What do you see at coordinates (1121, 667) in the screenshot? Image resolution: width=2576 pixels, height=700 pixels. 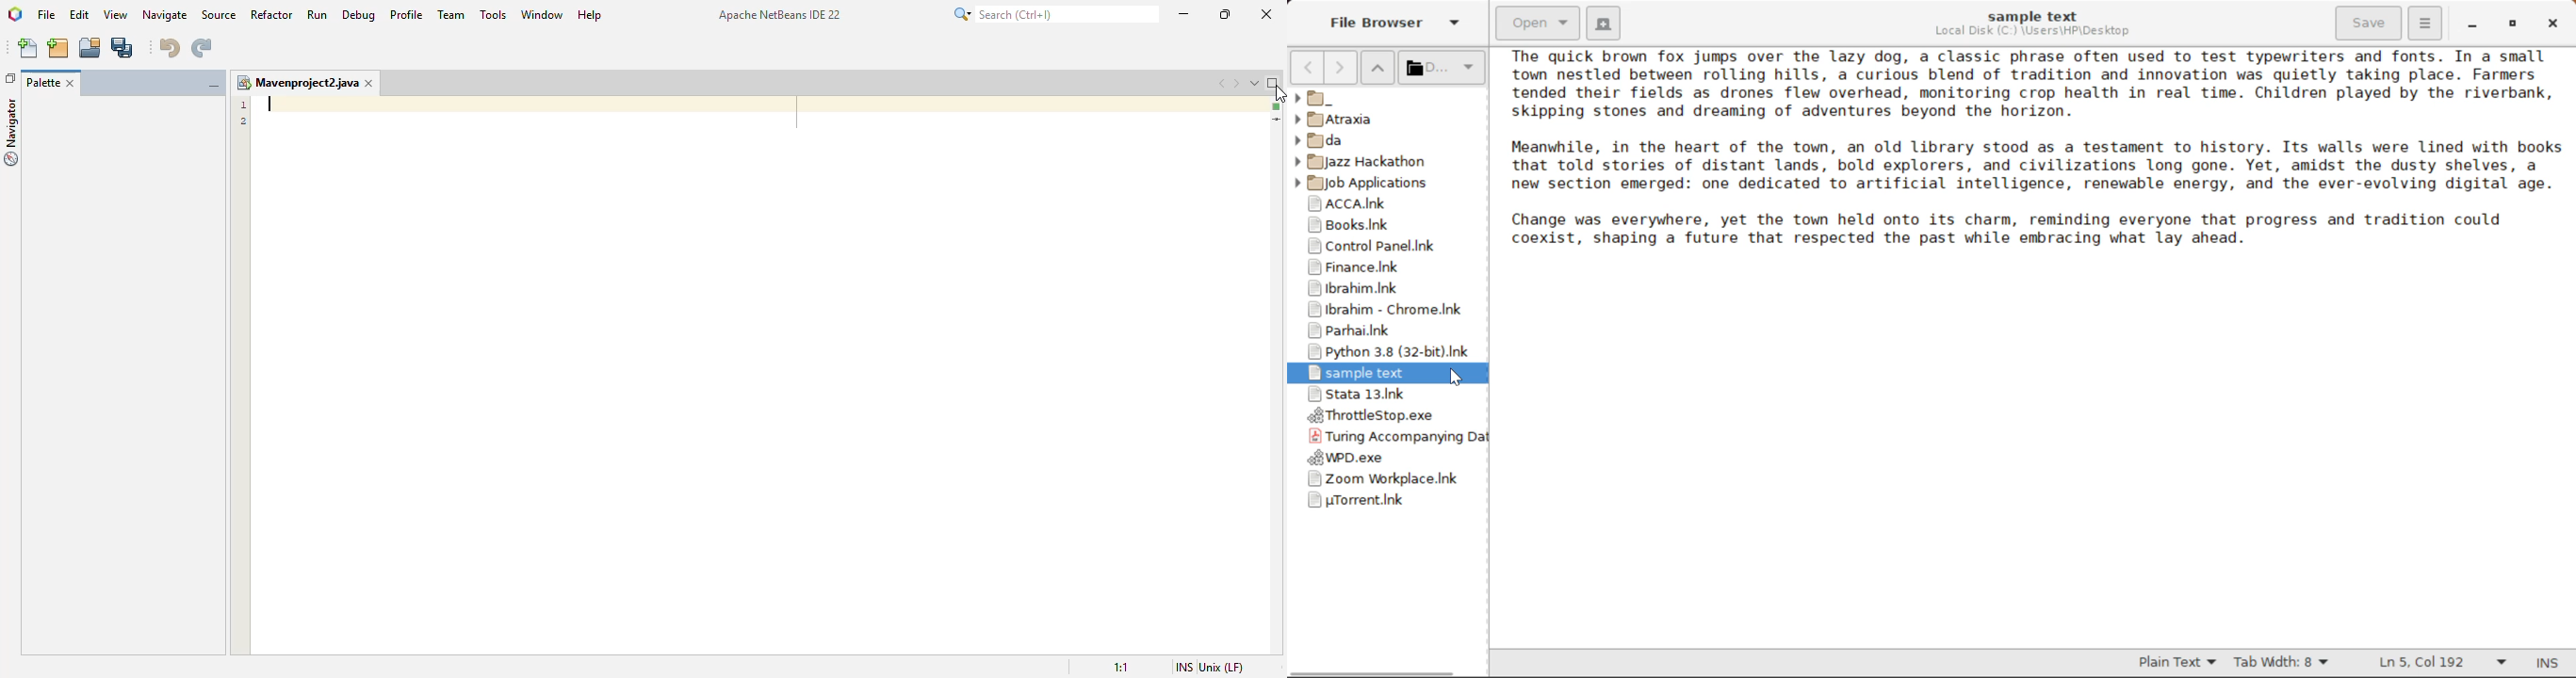 I see `magnification ratio` at bounding box center [1121, 667].